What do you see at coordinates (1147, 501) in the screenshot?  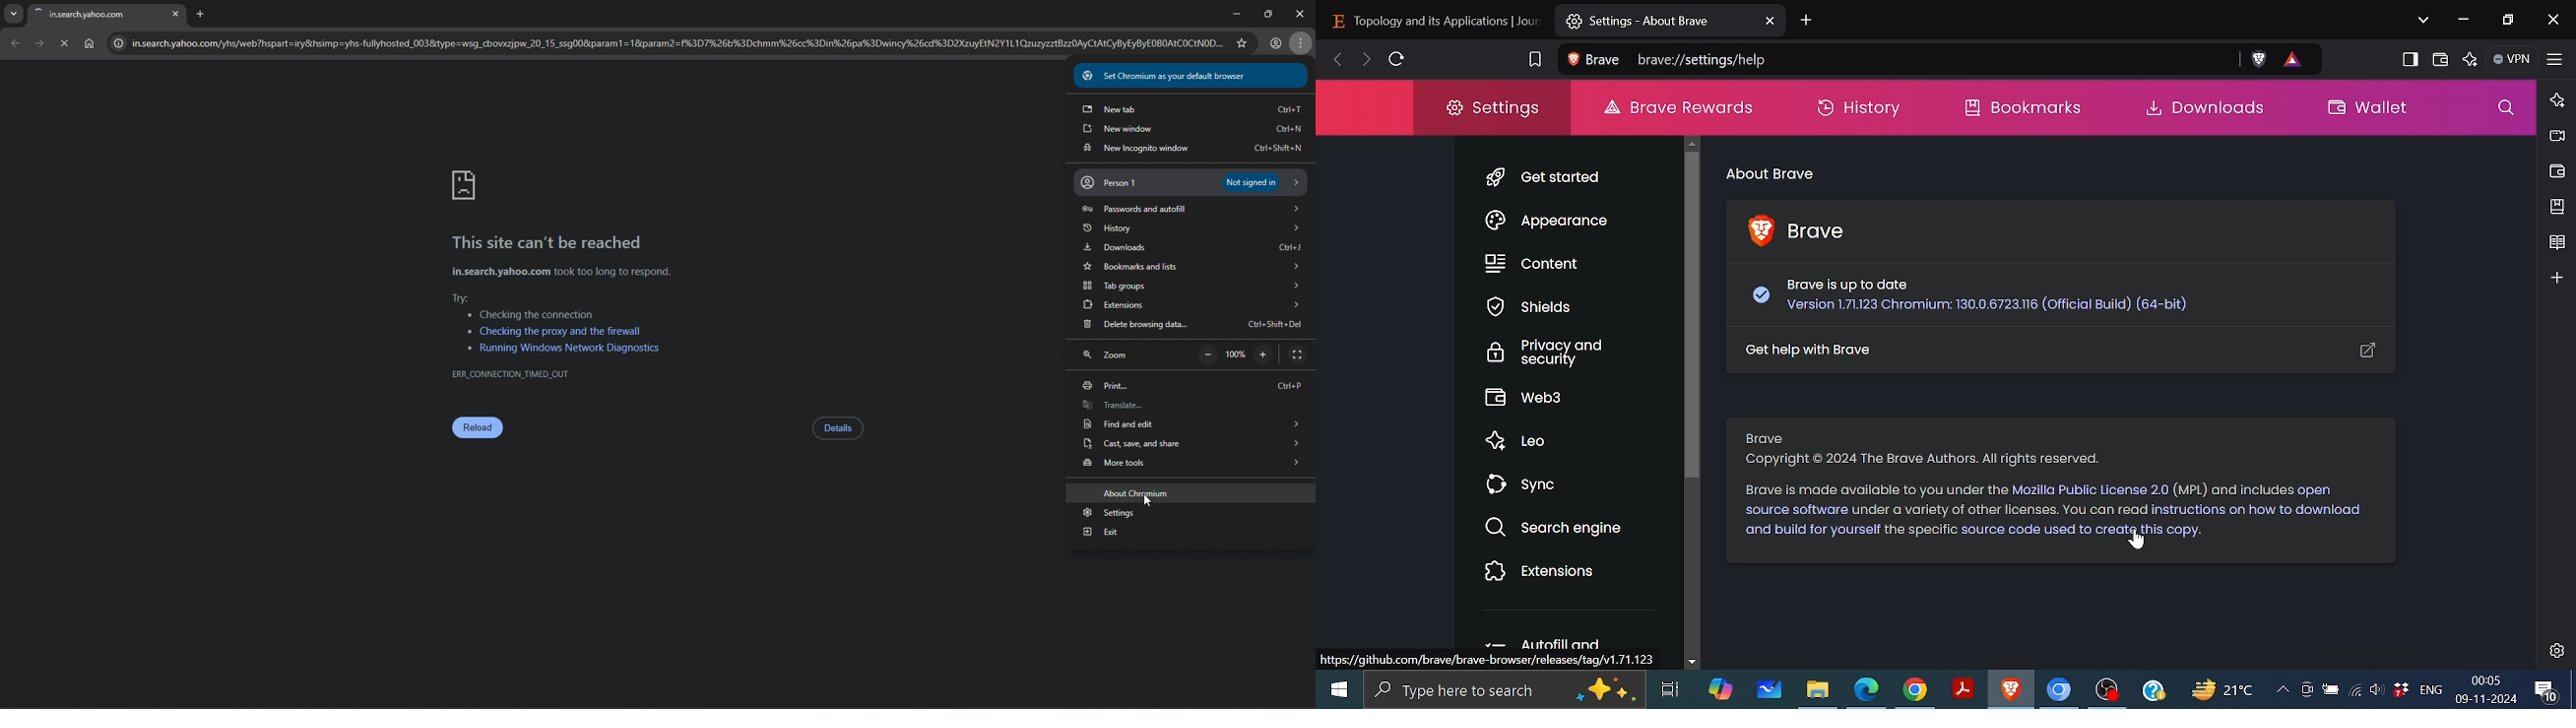 I see `mouse pointer` at bounding box center [1147, 501].